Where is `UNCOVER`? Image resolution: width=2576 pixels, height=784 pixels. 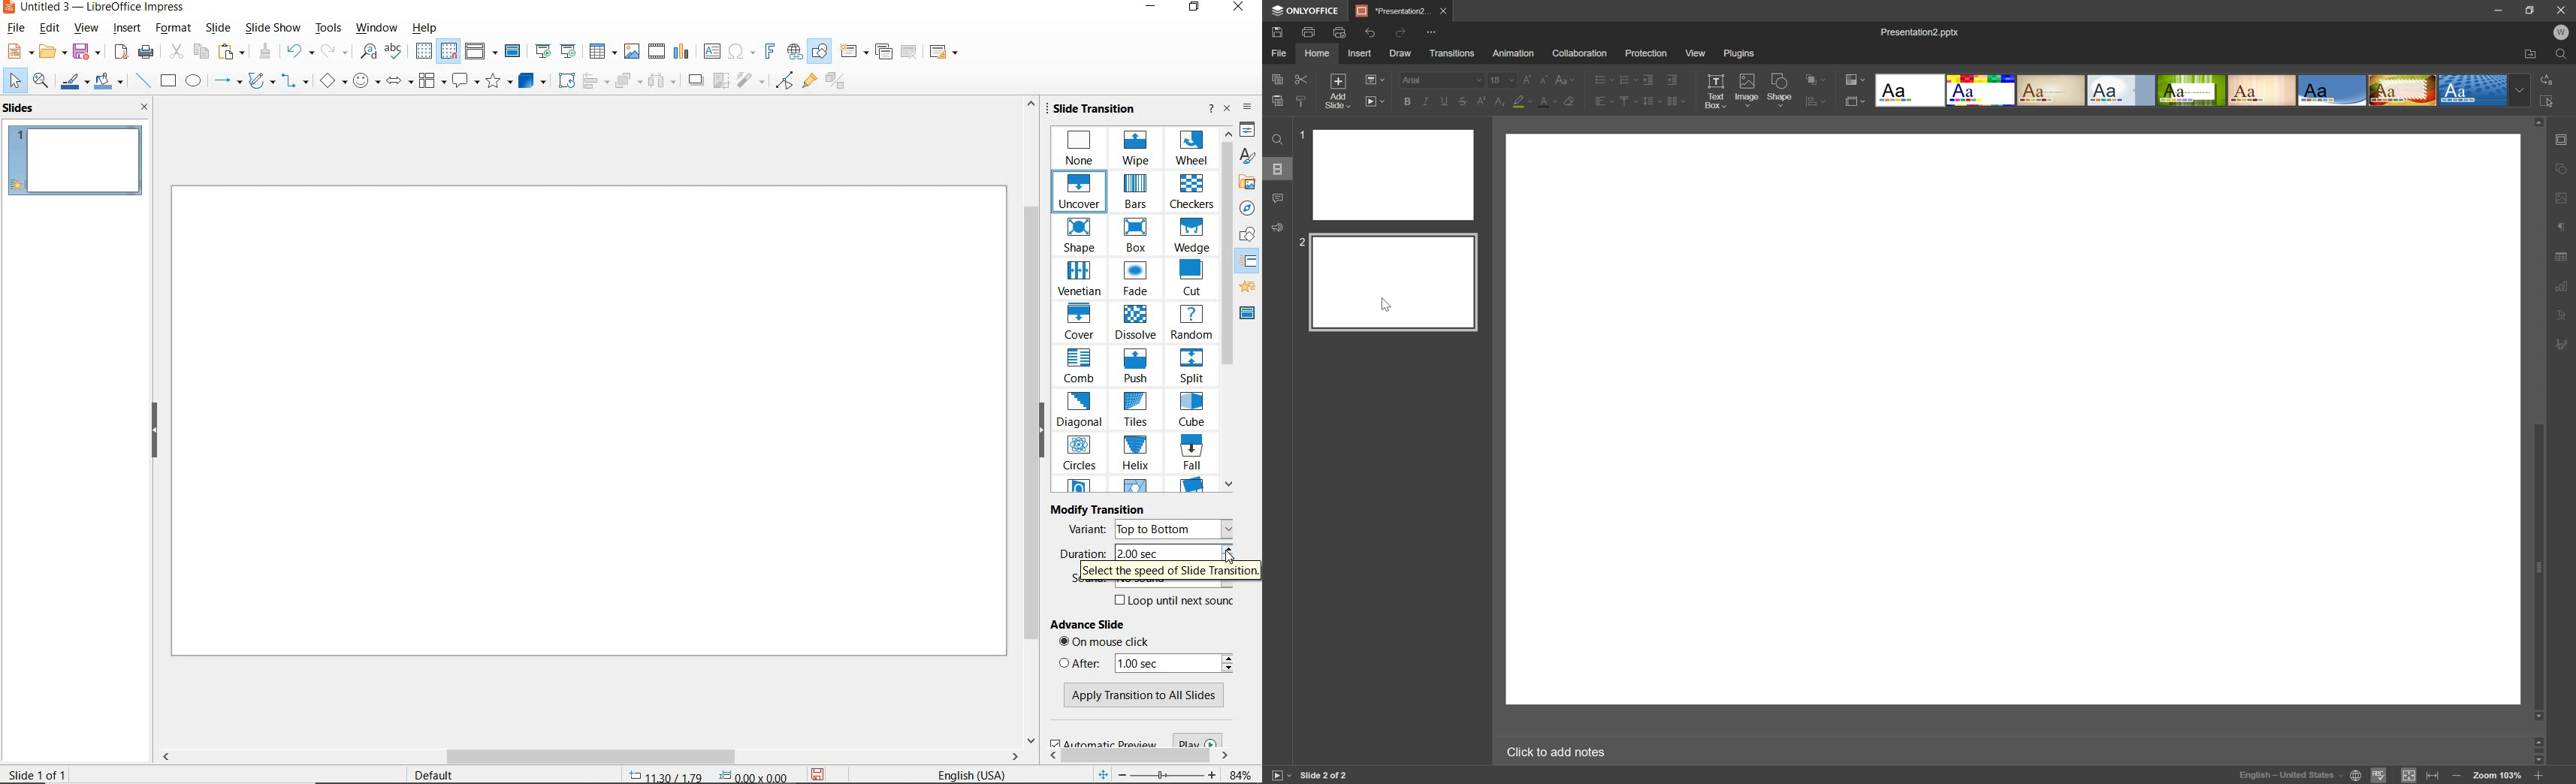 UNCOVER is located at coordinates (1081, 194).